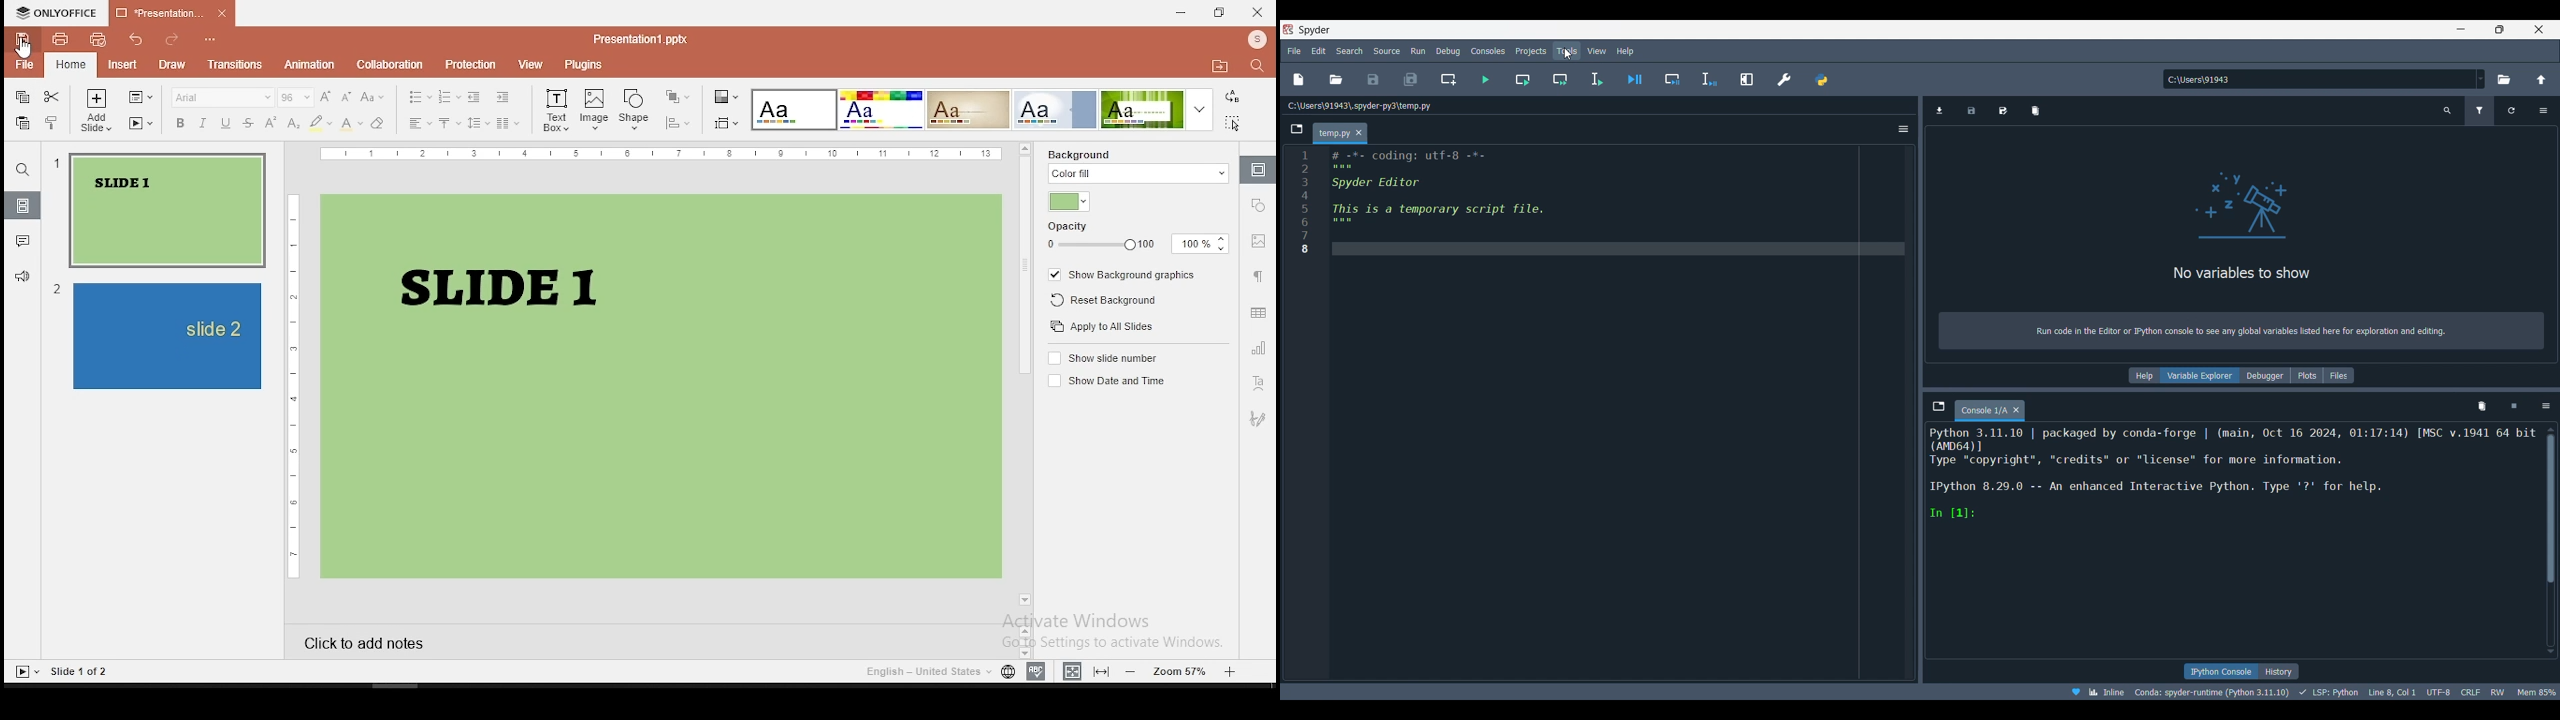 The width and height of the screenshot is (2576, 728). Describe the element at coordinates (25, 672) in the screenshot. I see `start slide show` at that location.